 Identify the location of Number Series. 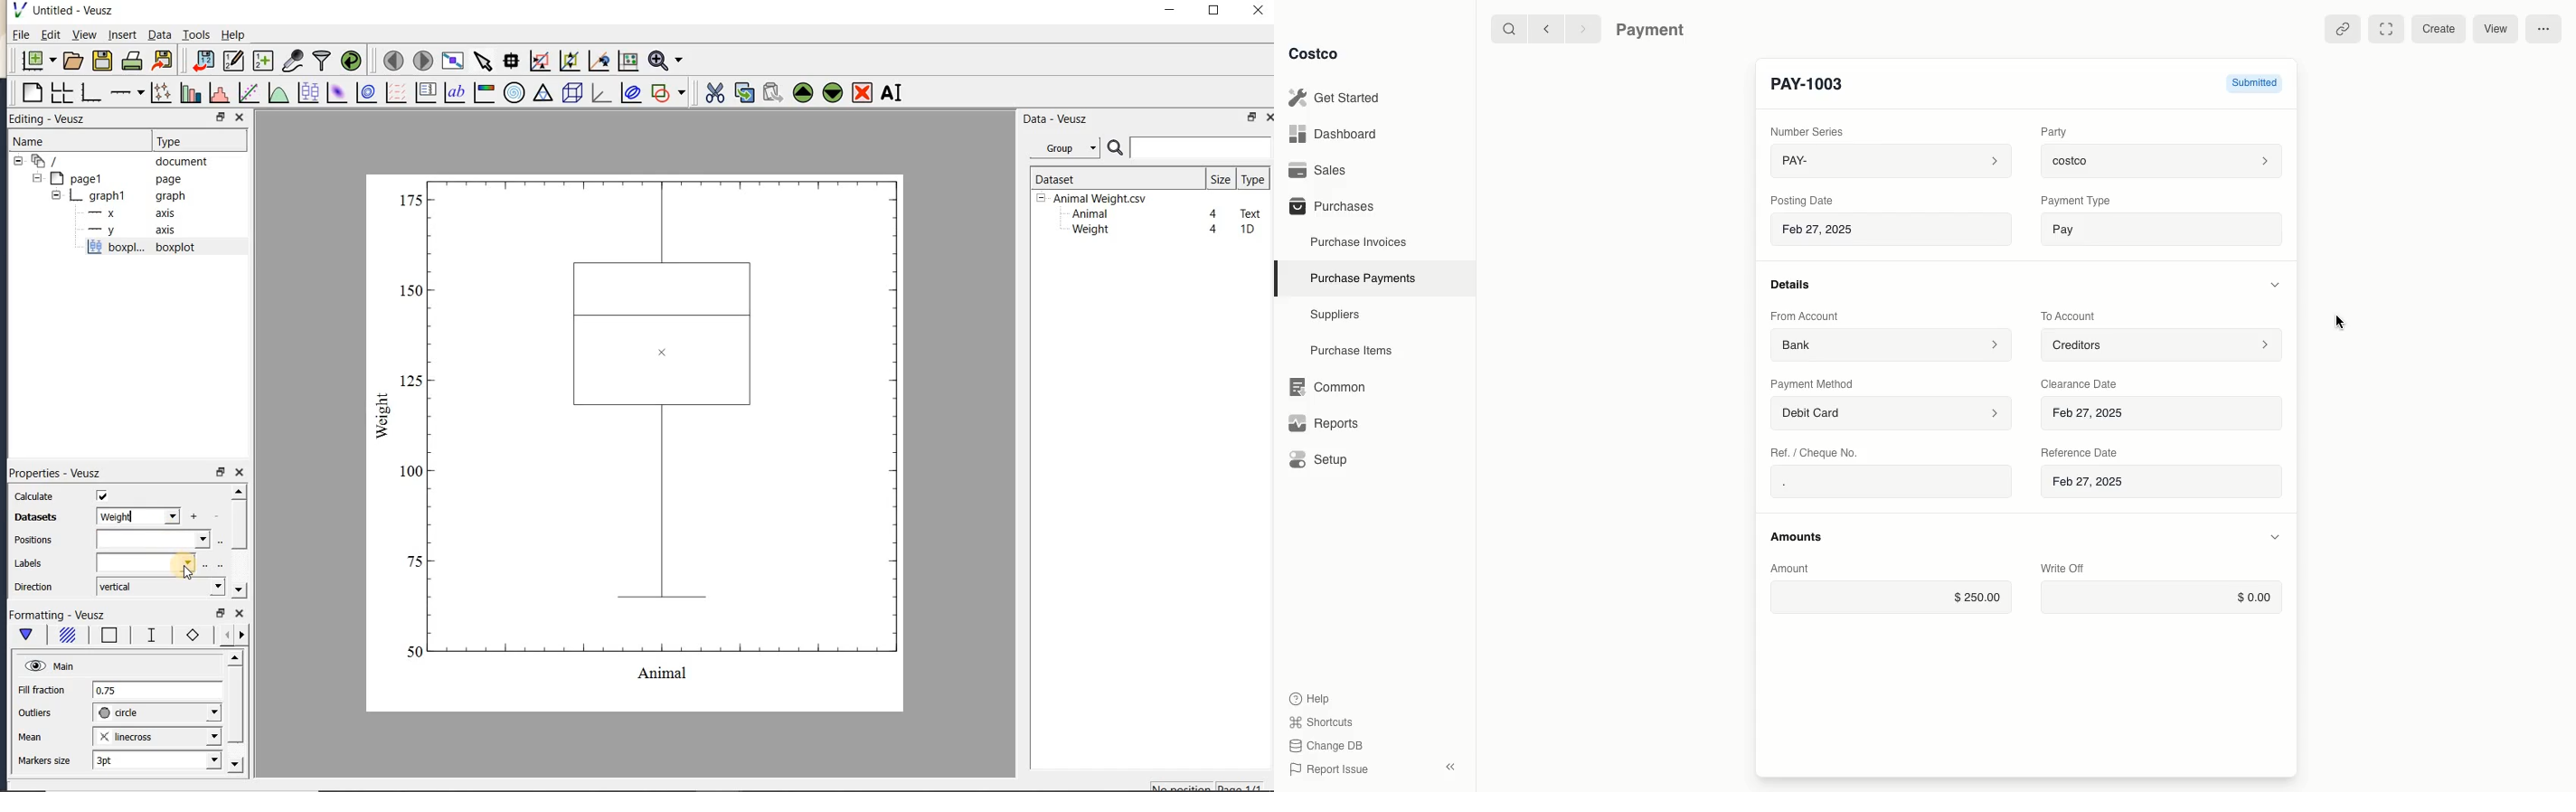
(1811, 131).